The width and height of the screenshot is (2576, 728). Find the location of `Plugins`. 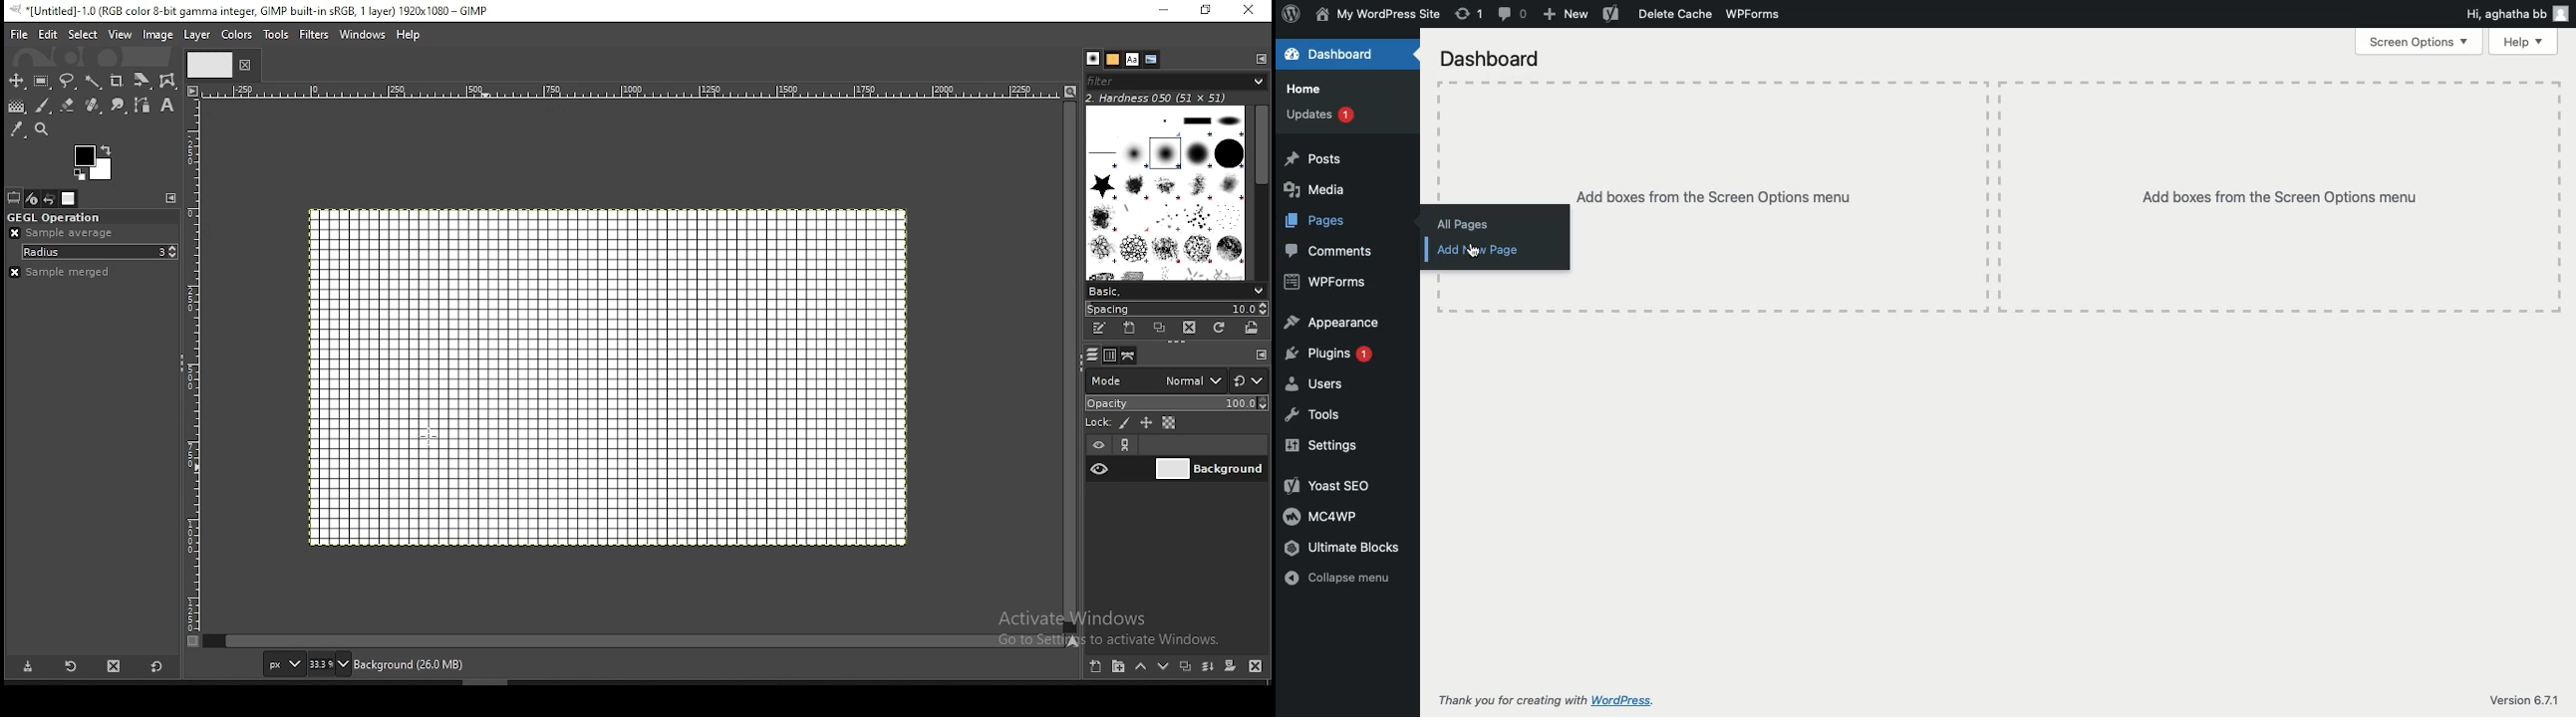

Plugins is located at coordinates (1328, 356).